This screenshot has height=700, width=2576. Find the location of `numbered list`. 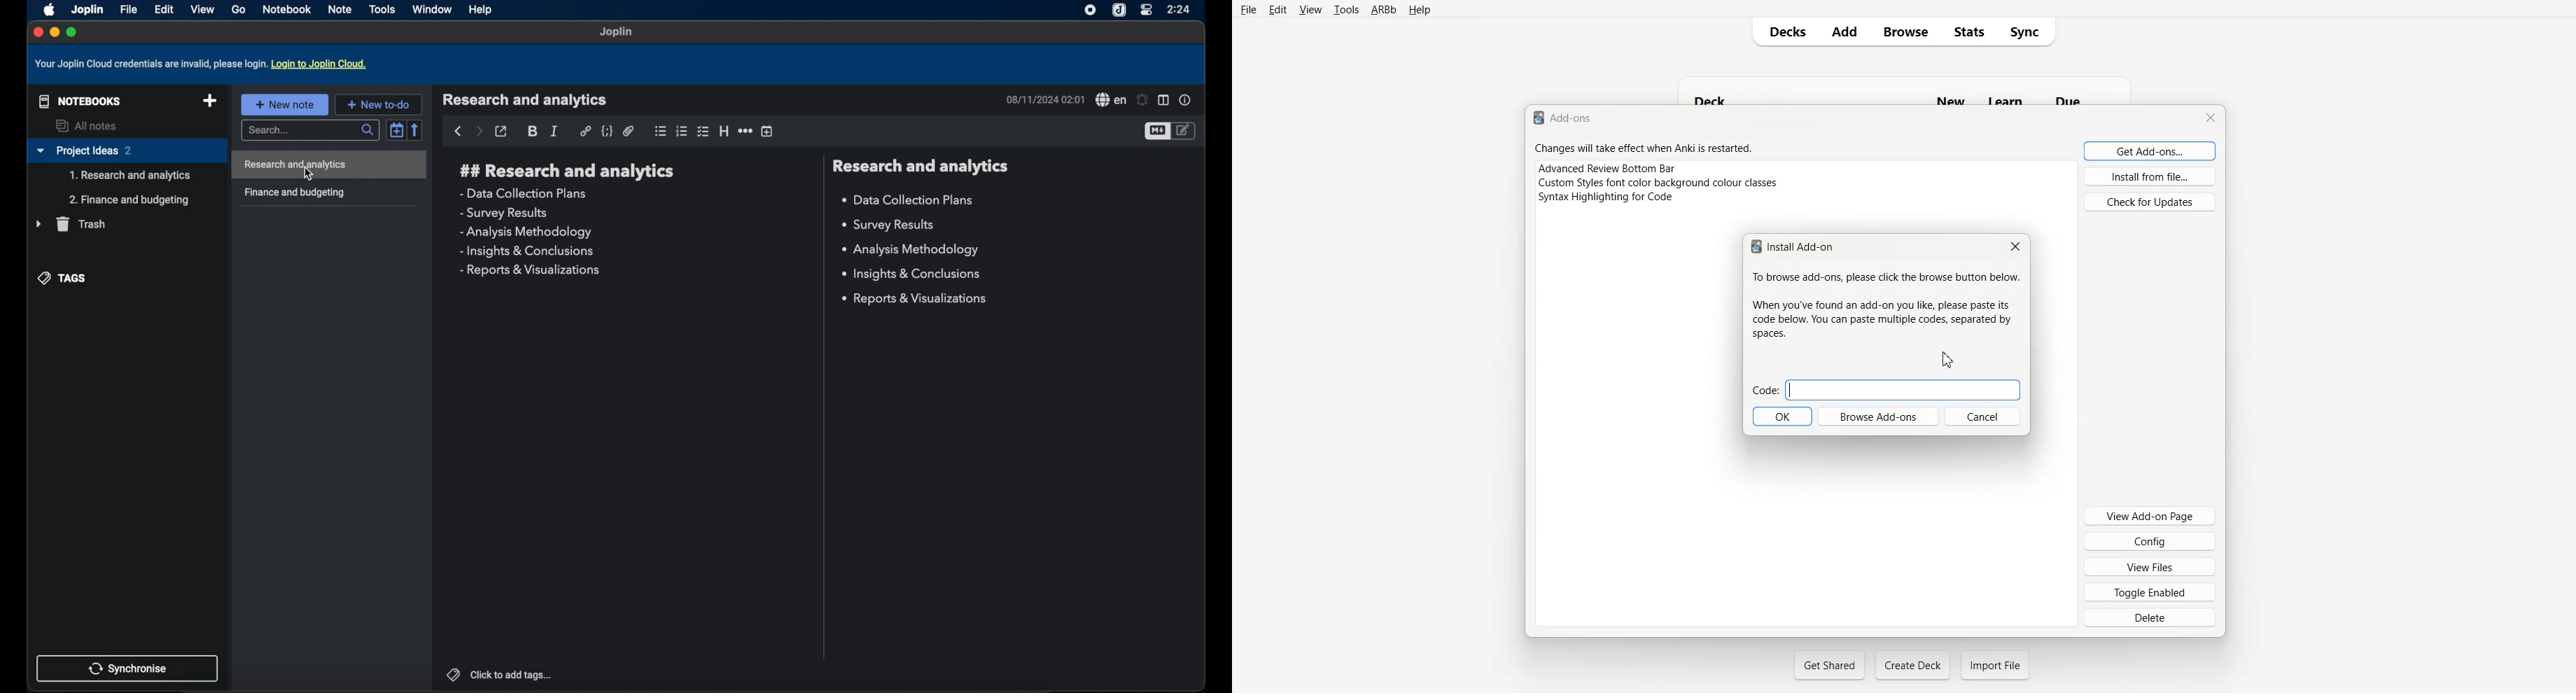

numbered list is located at coordinates (682, 131).